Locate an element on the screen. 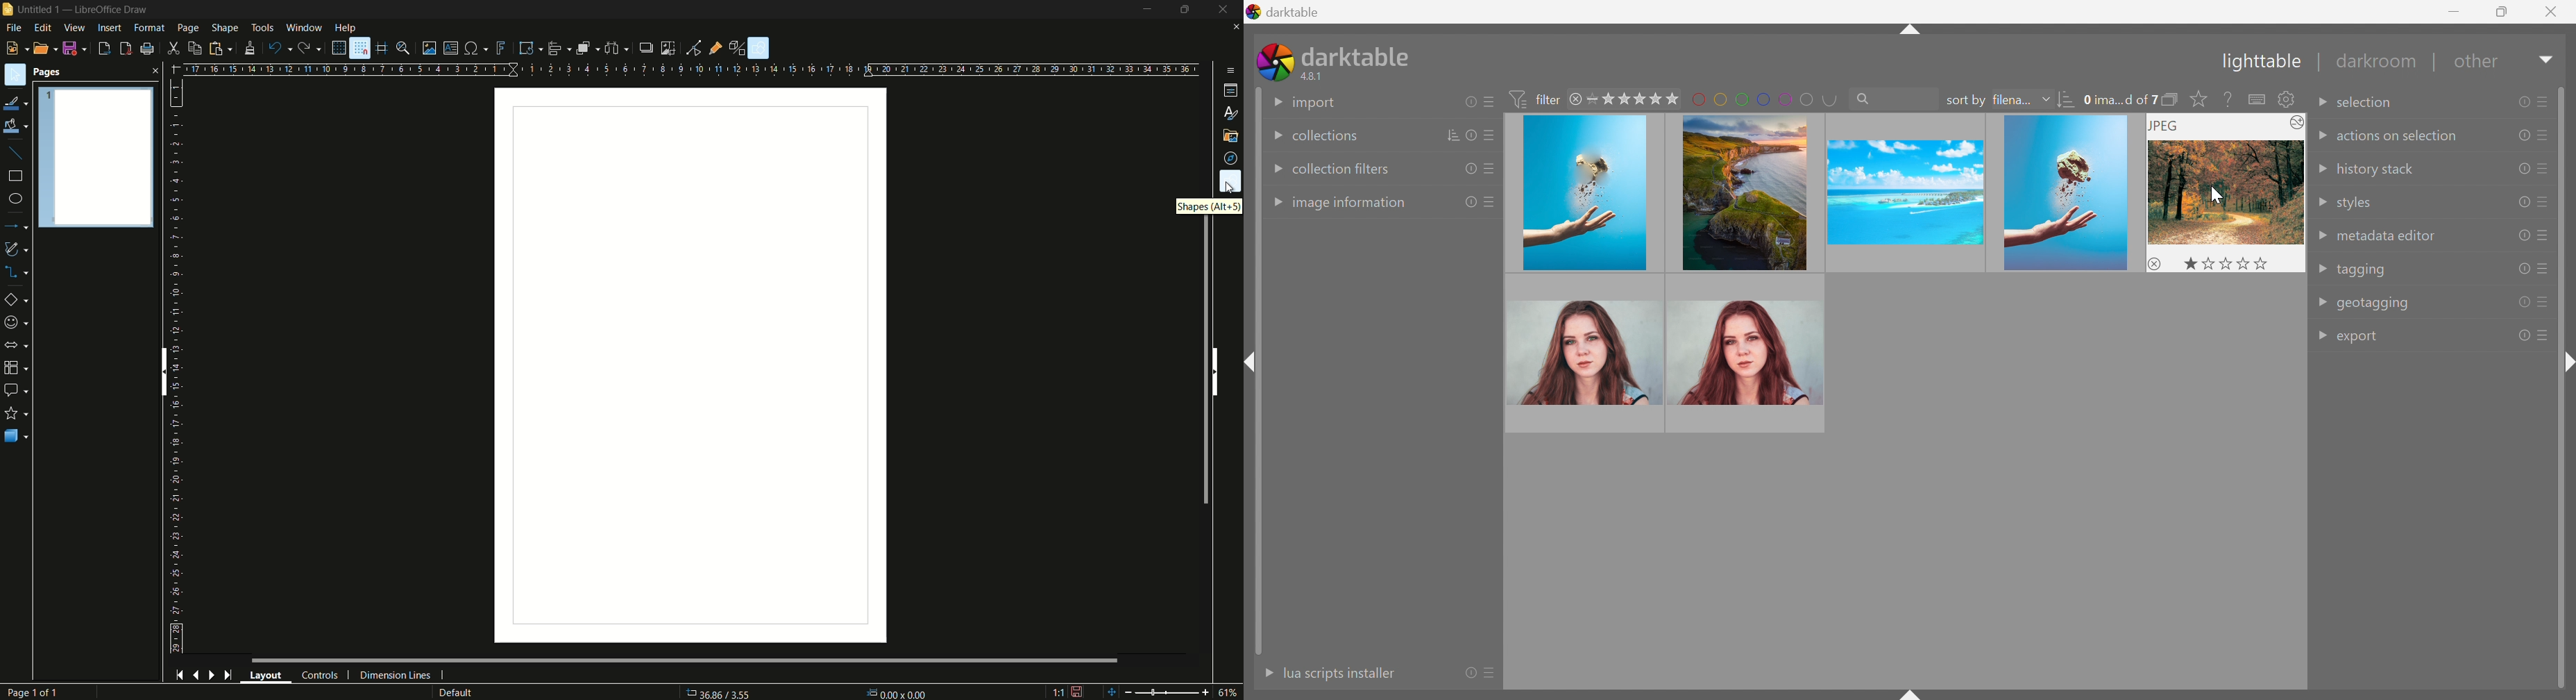 The image size is (2576, 700). lua scripts instaler is located at coordinates (1339, 673).